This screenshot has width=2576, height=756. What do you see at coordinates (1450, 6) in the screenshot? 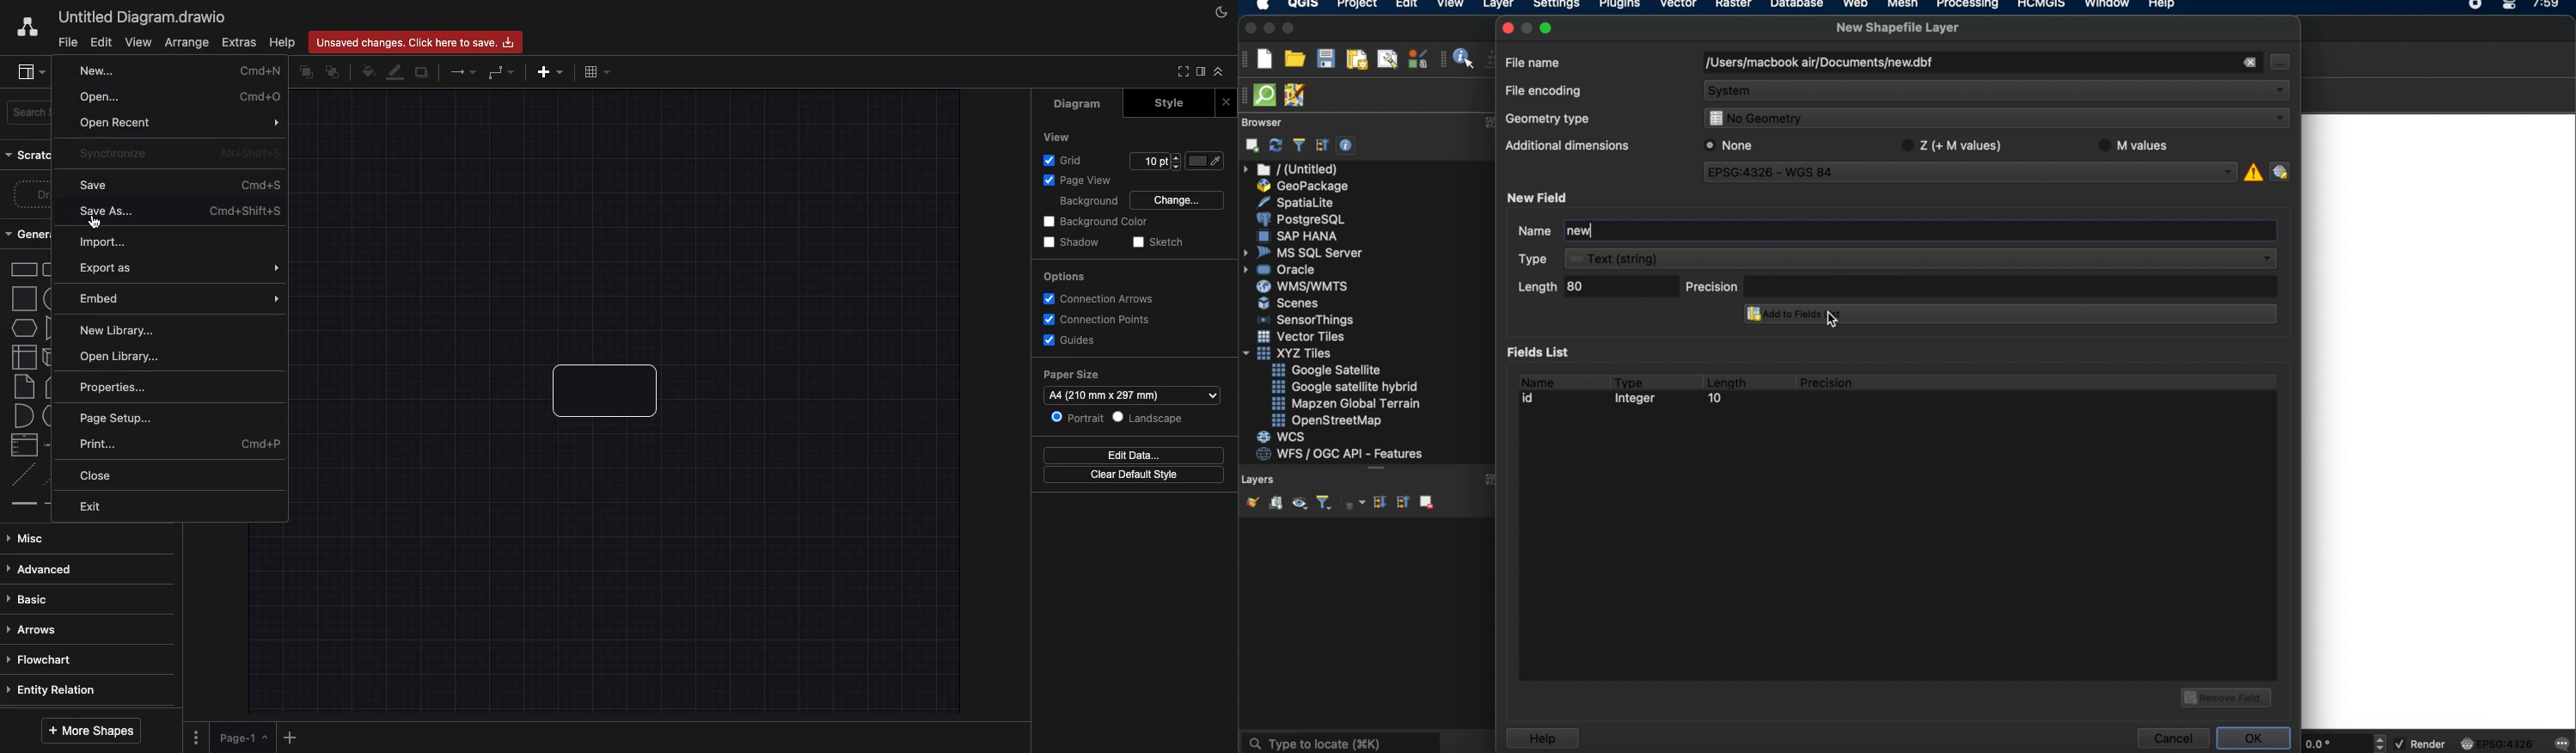
I see `view` at bounding box center [1450, 6].